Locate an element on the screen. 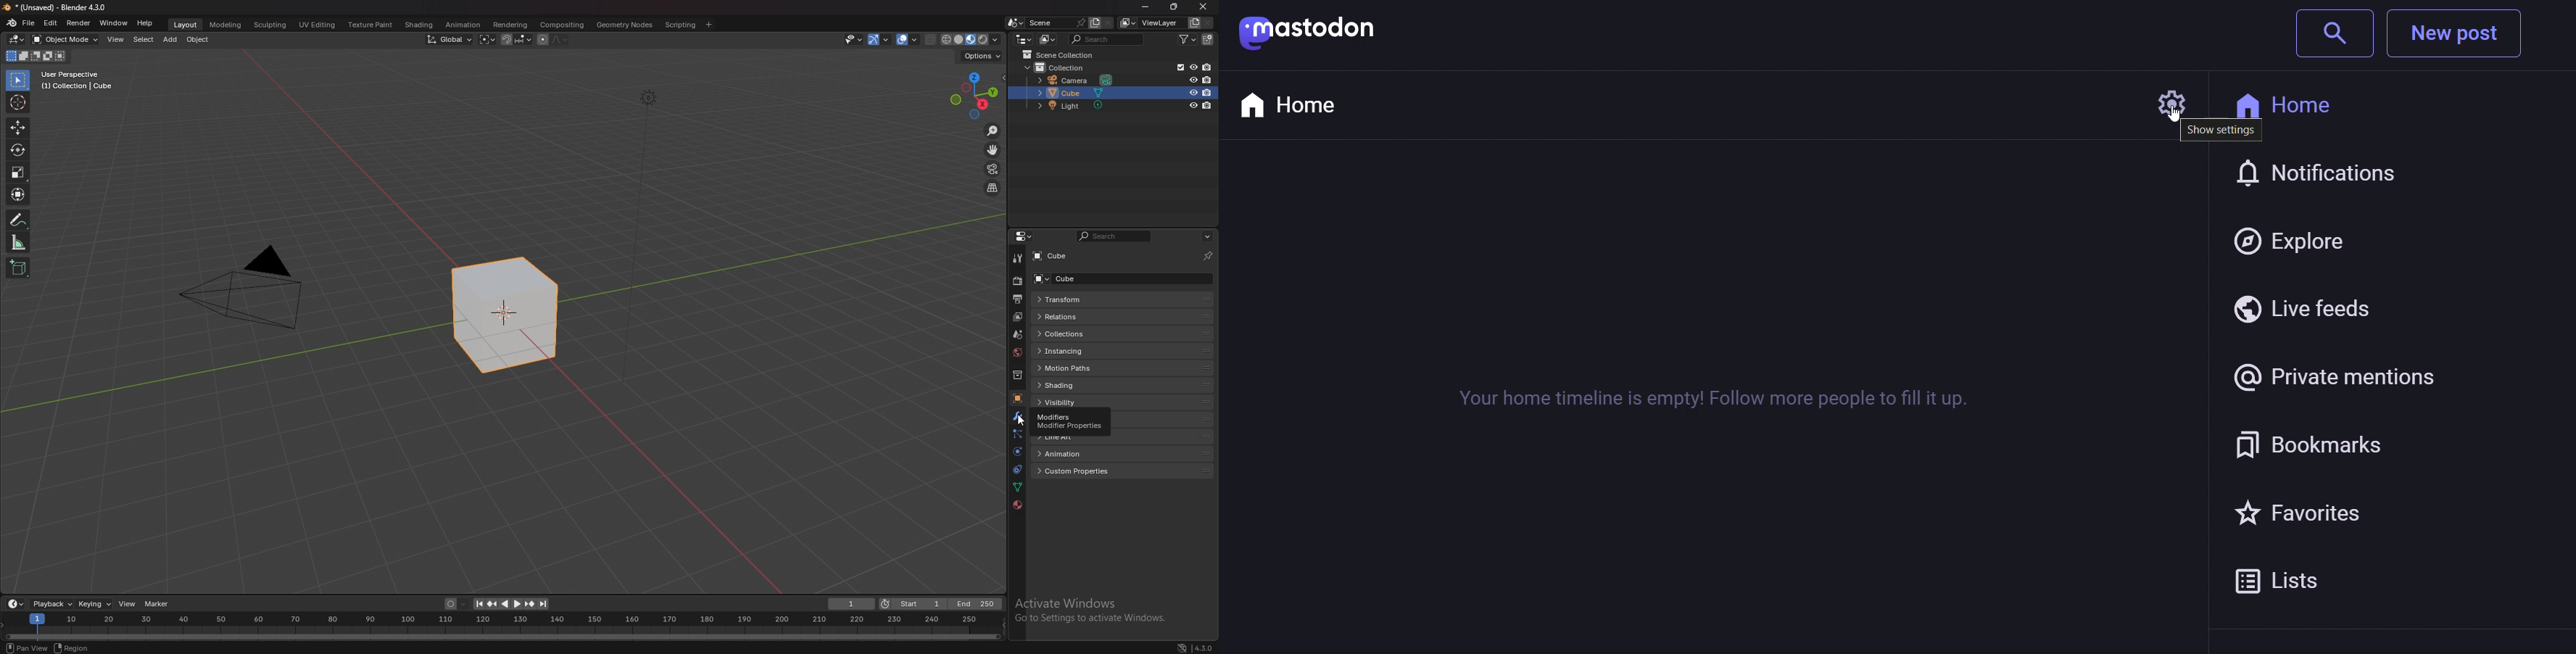  cube is located at coordinates (1084, 93).